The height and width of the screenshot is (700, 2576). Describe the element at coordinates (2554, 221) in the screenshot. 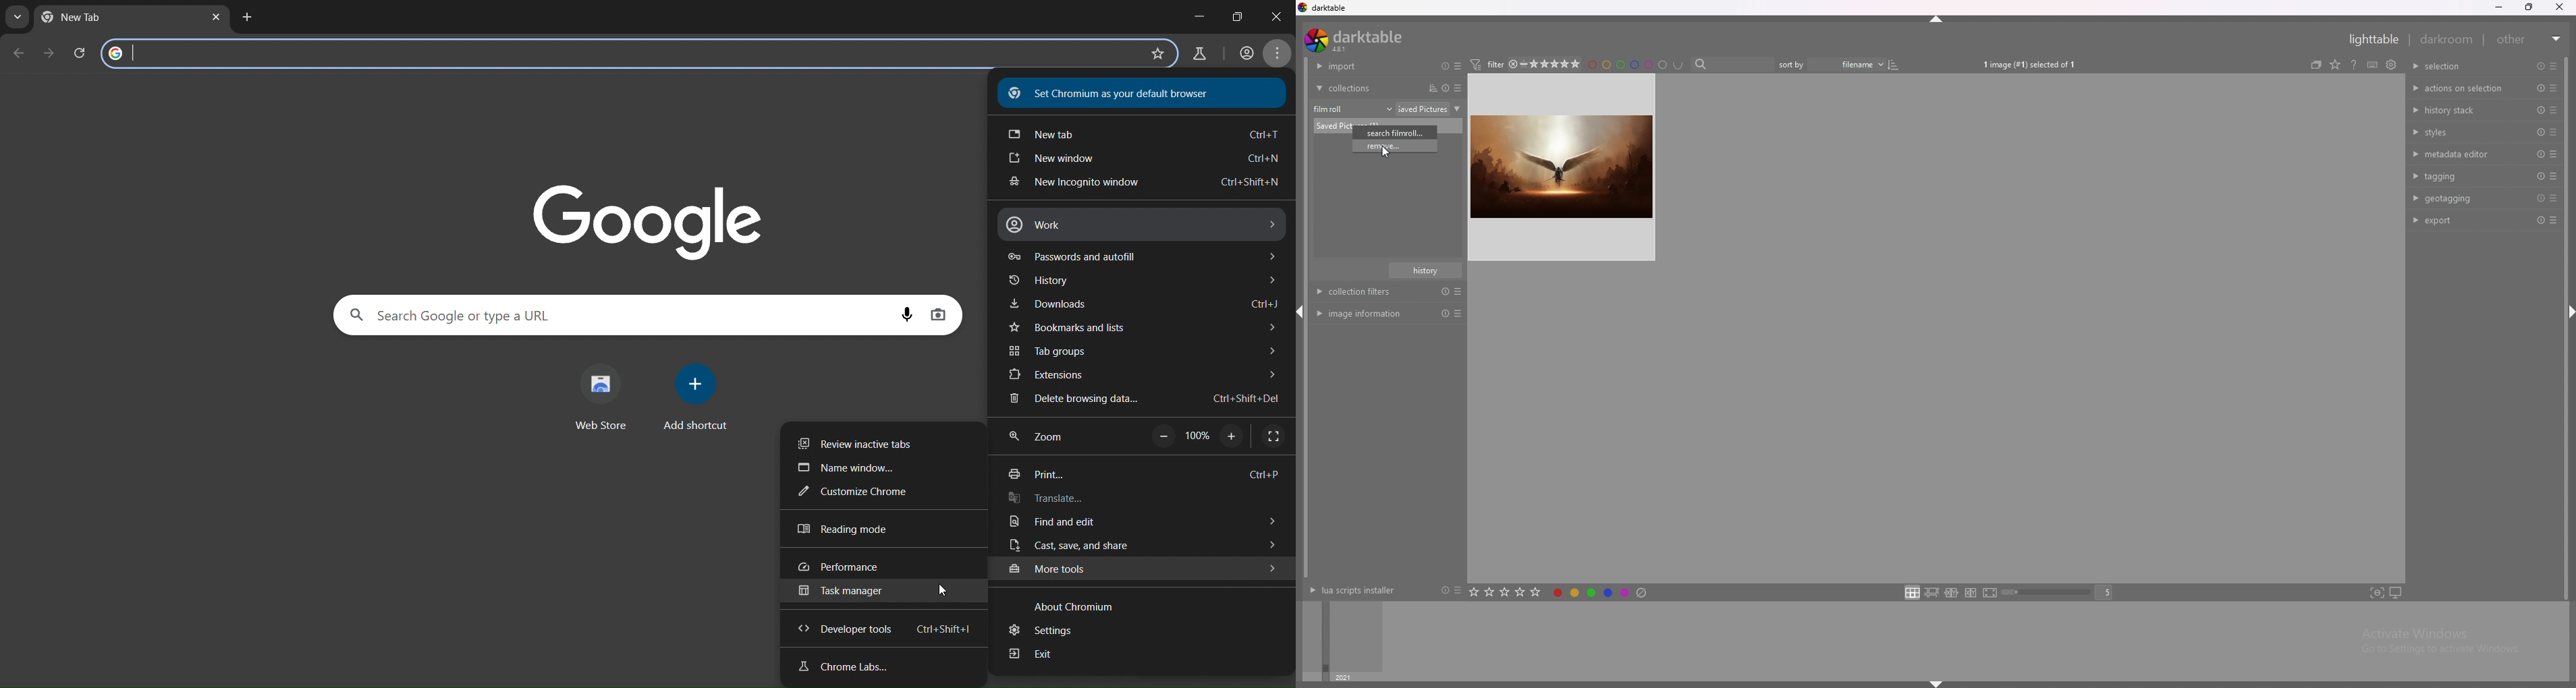

I see `presets` at that location.